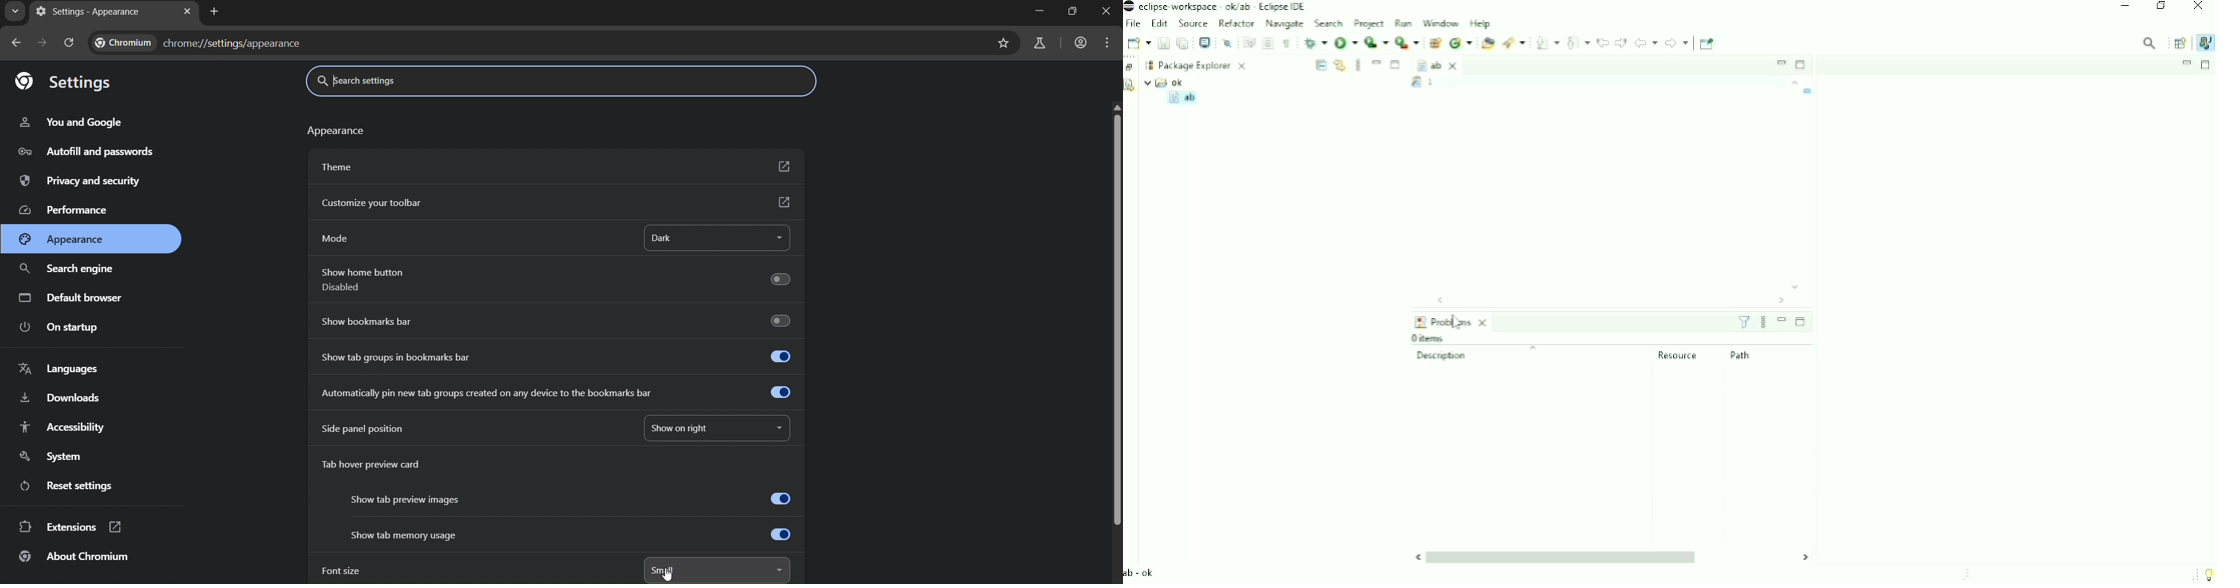 The image size is (2240, 588). Describe the element at coordinates (2178, 42) in the screenshot. I see `Open Perspective` at that location.